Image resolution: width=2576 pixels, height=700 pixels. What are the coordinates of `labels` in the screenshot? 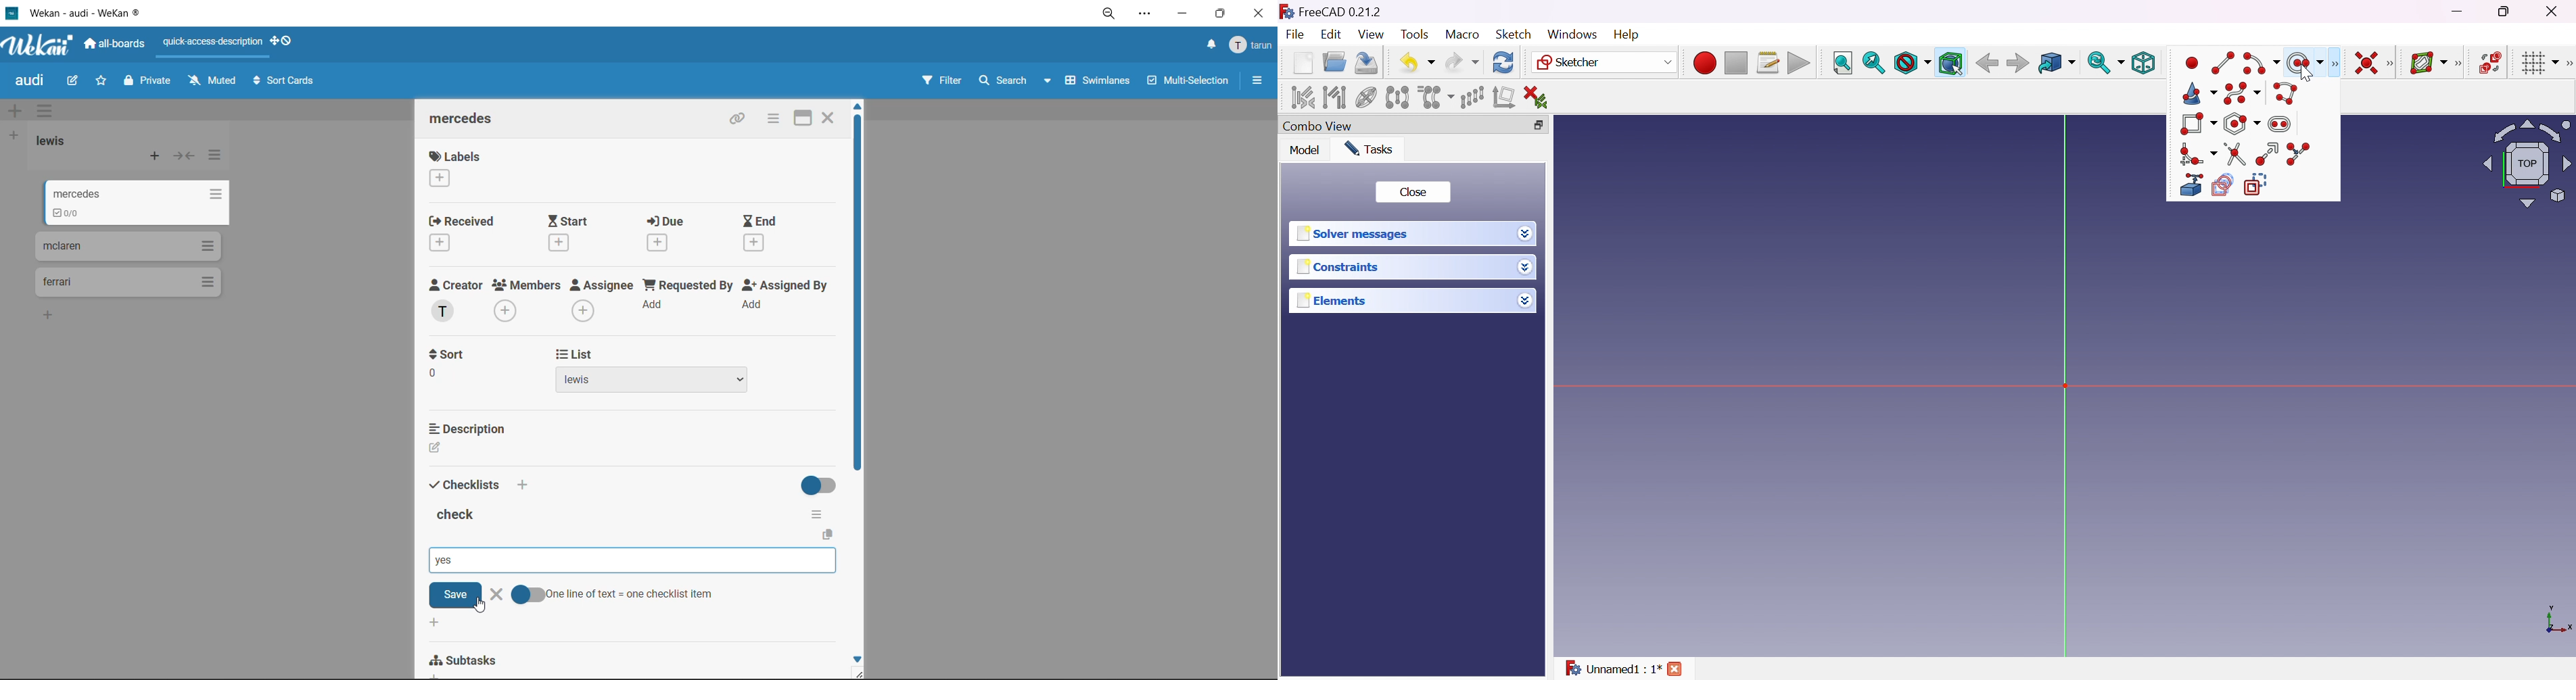 It's located at (455, 171).